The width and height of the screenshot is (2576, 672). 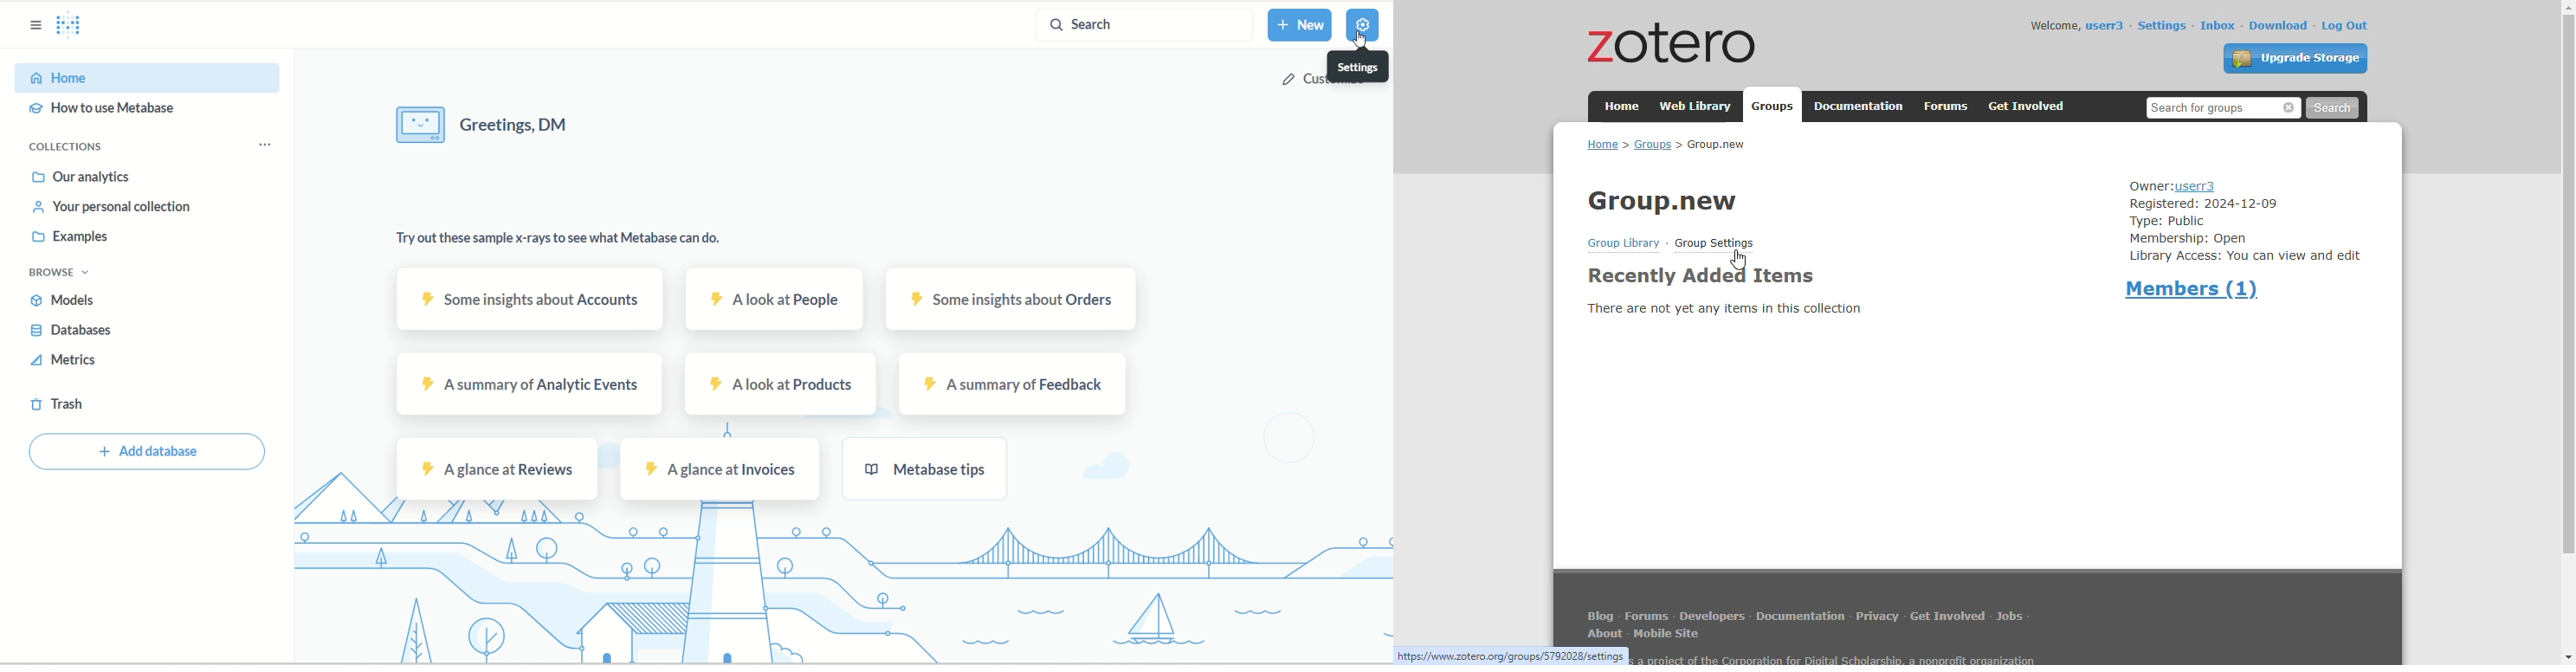 I want to click on search, so click(x=1145, y=25).